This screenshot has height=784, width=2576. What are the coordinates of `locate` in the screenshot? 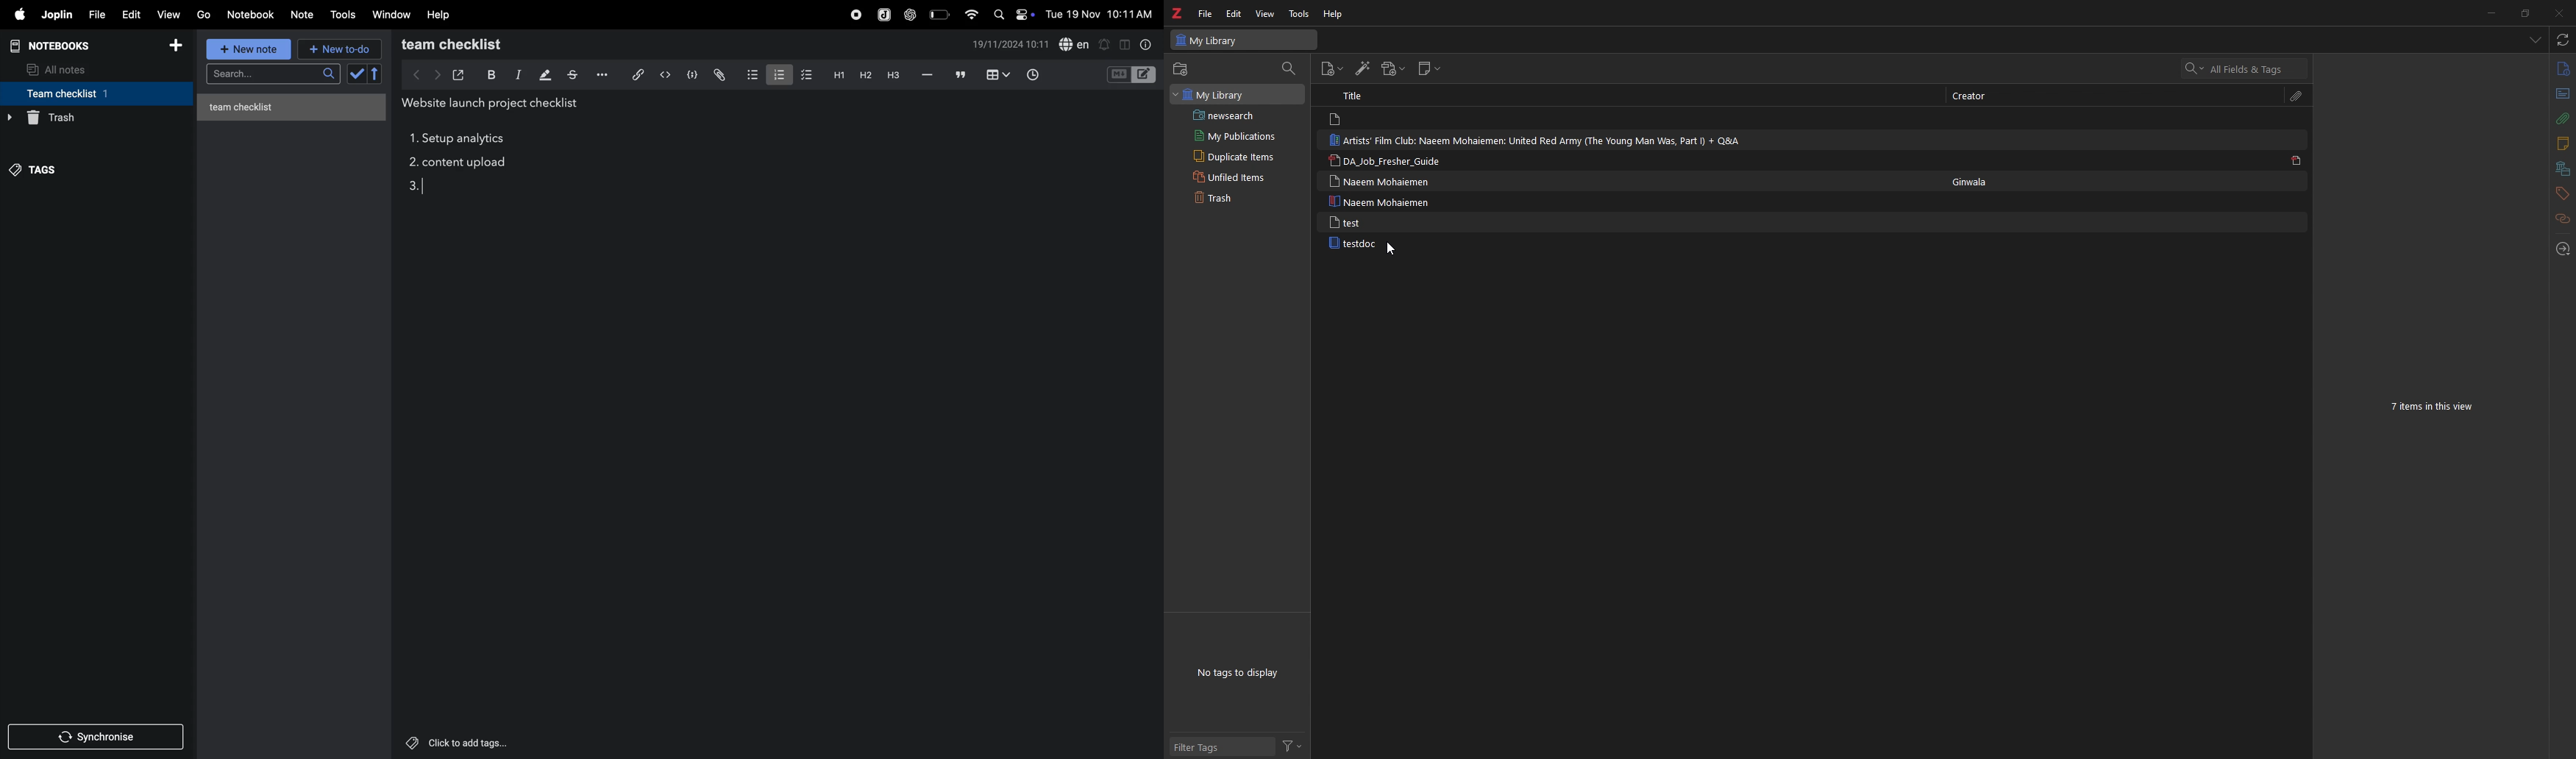 It's located at (2561, 249).